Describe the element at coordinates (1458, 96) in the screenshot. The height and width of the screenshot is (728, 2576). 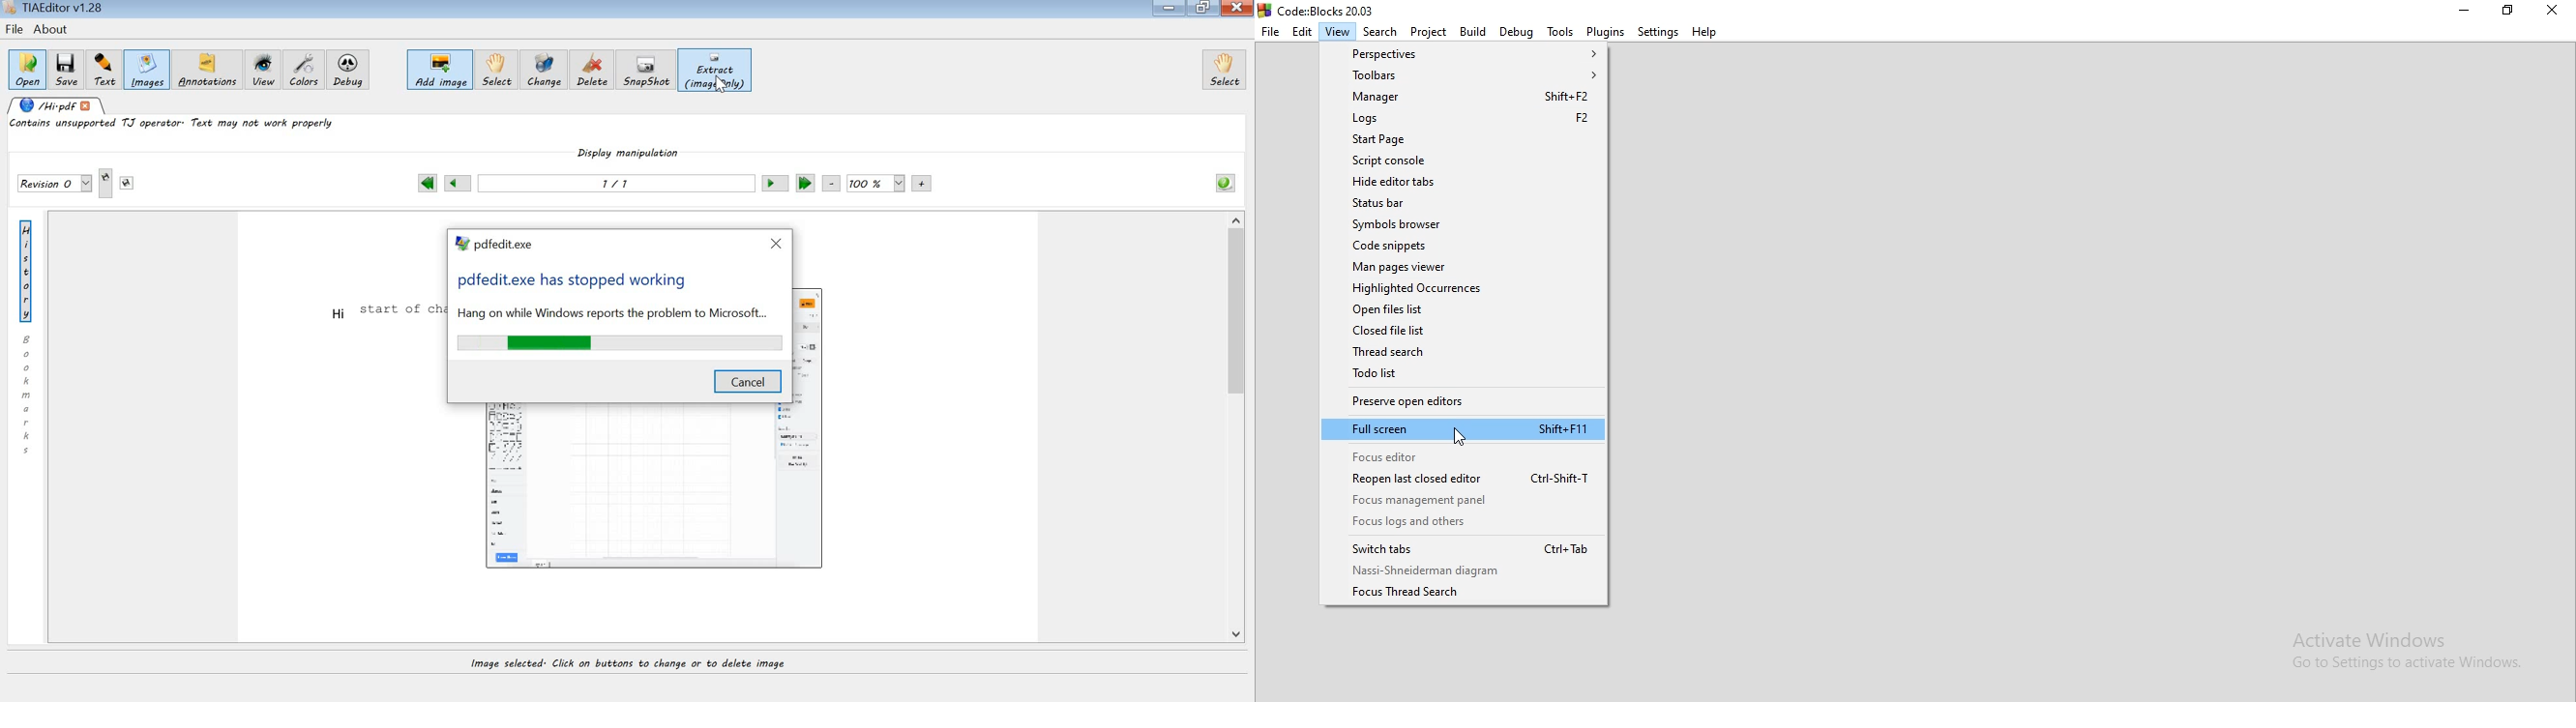
I see `Manager` at that location.